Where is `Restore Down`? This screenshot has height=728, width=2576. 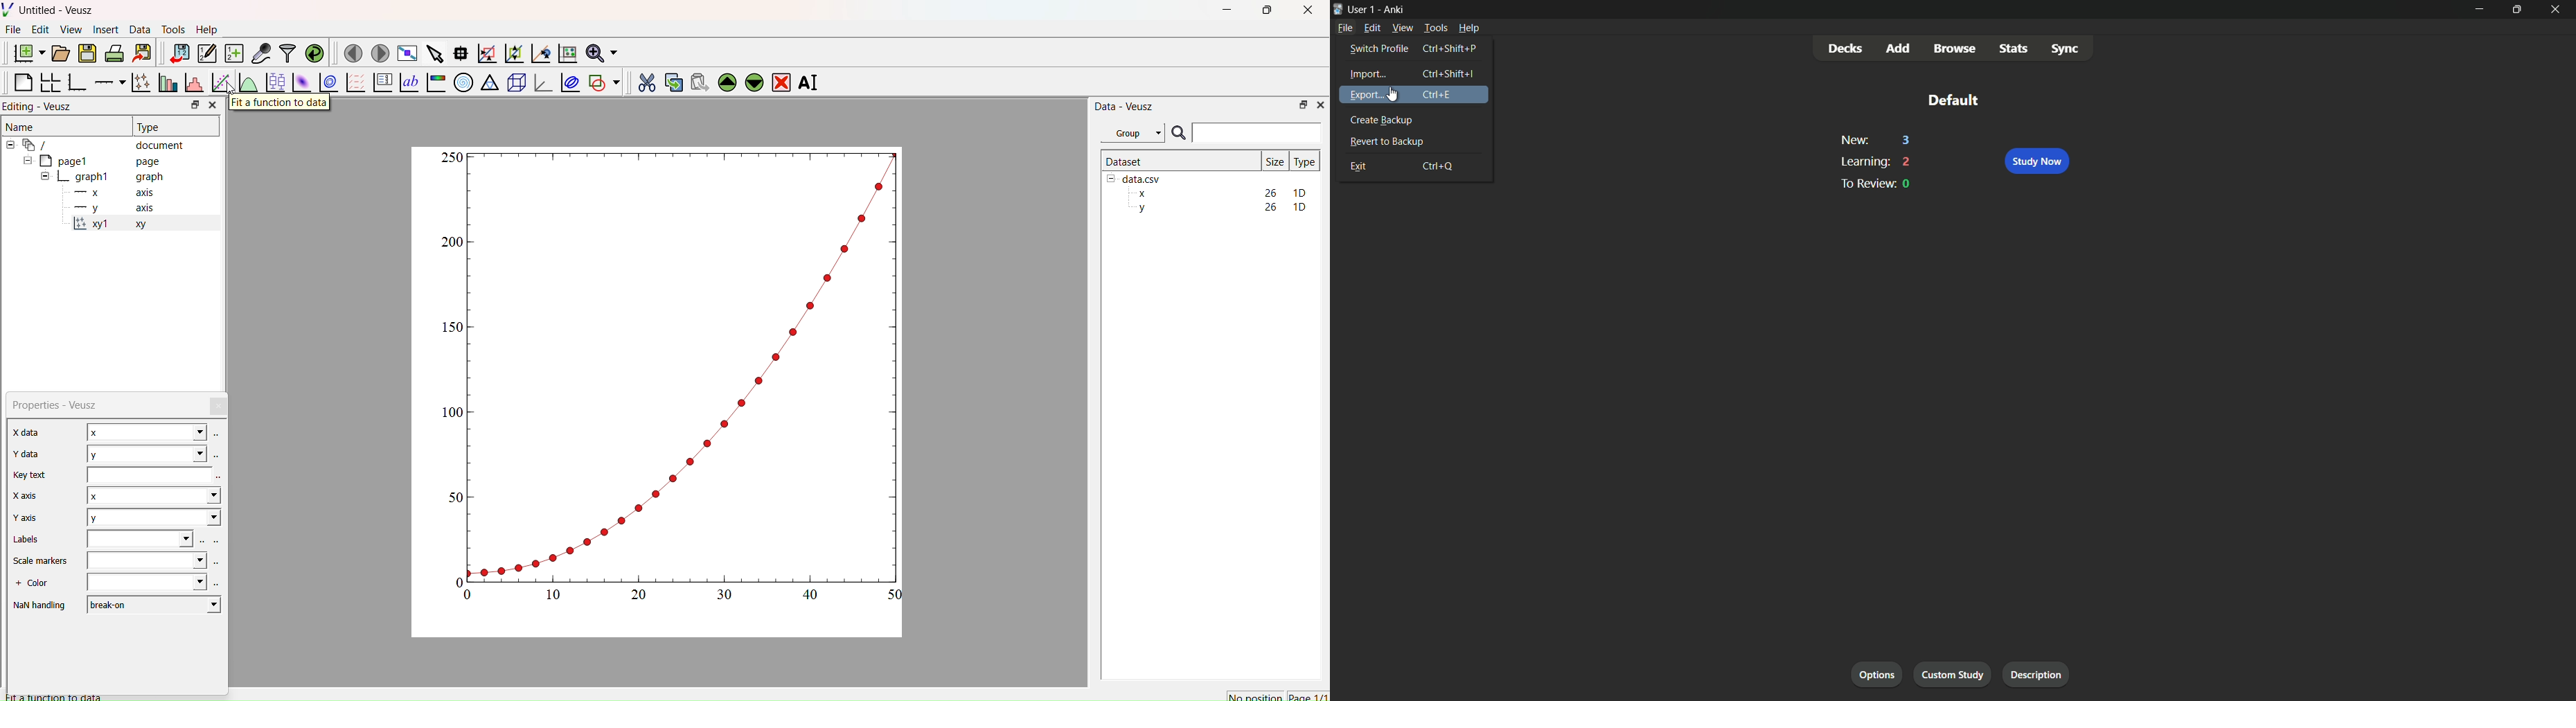 Restore Down is located at coordinates (1264, 12).